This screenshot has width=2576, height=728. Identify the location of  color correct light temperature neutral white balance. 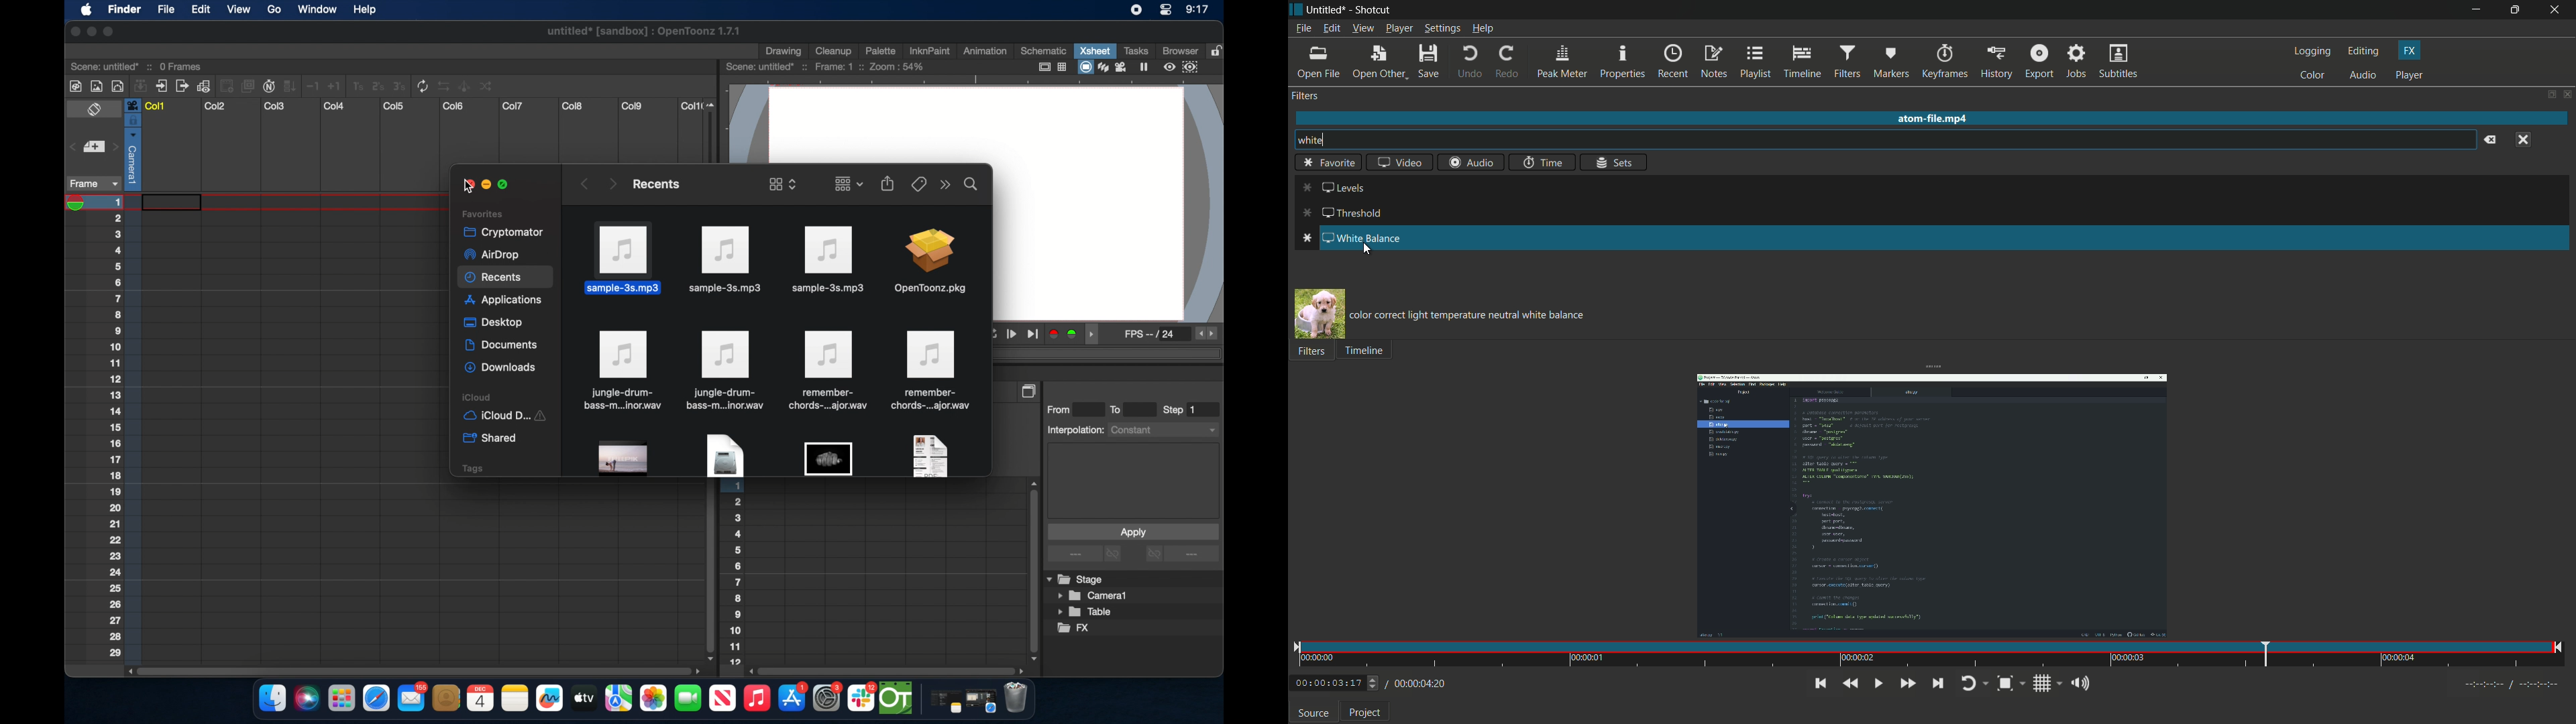
(1471, 314).